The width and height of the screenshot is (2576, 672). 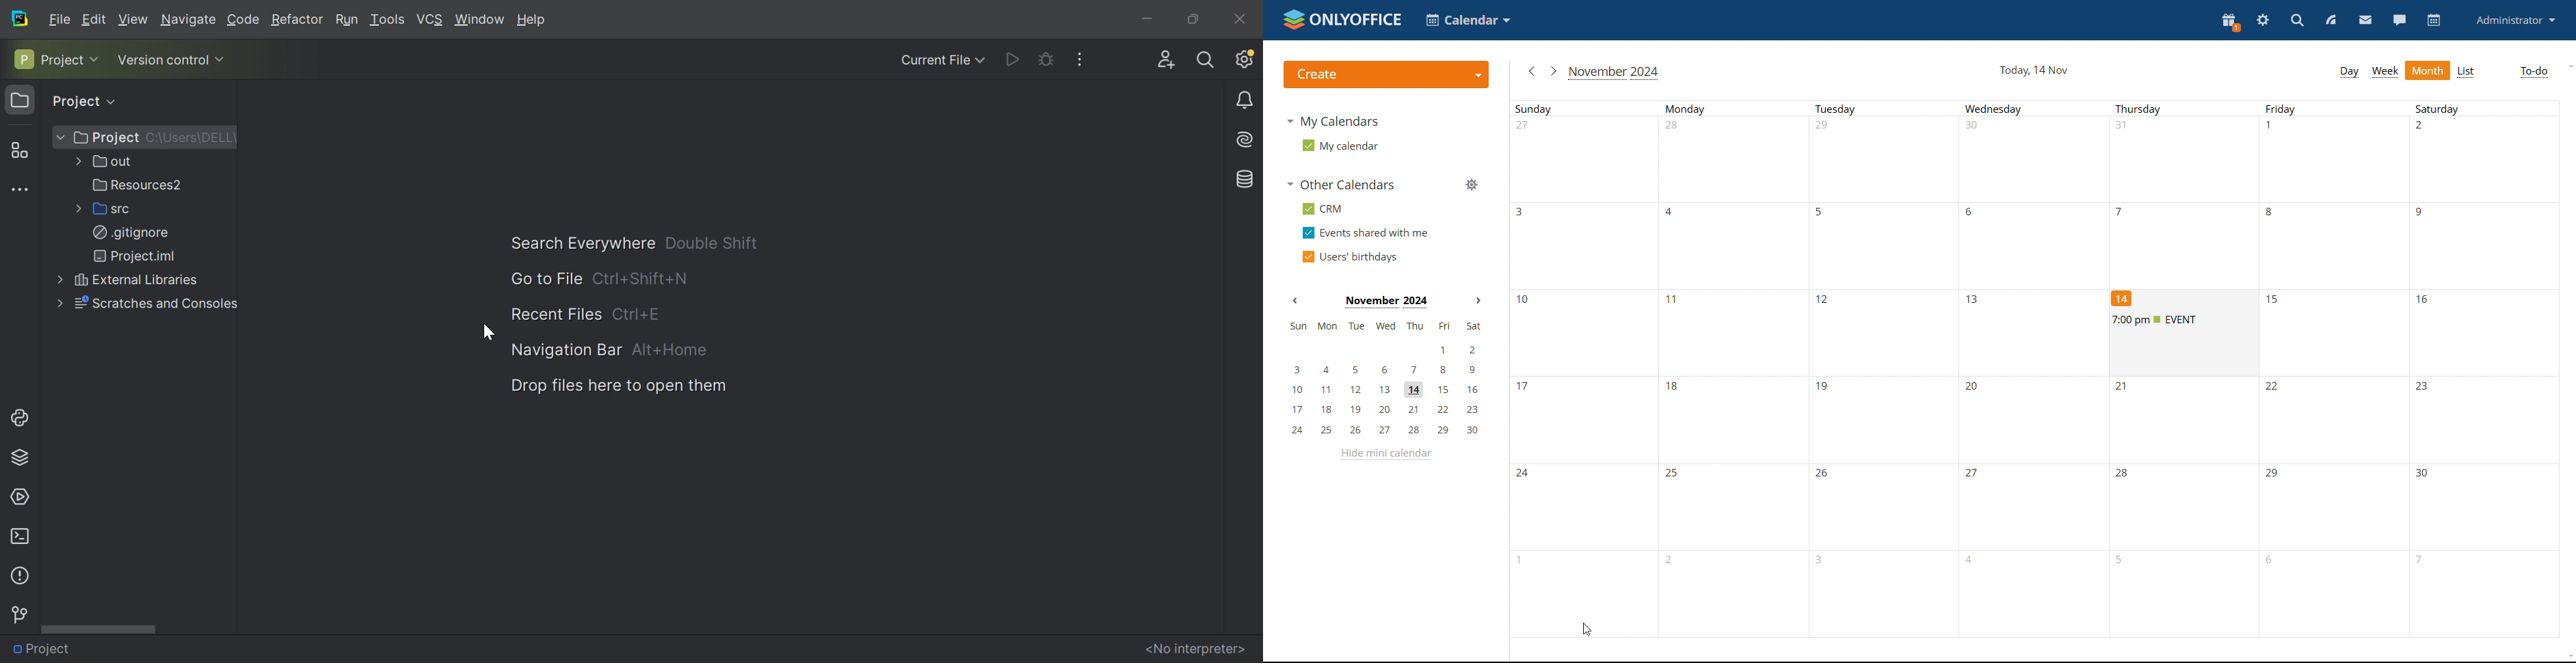 What do you see at coordinates (983, 60) in the screenshot?
I see `Drop Down` at bounding box center [983, 60].